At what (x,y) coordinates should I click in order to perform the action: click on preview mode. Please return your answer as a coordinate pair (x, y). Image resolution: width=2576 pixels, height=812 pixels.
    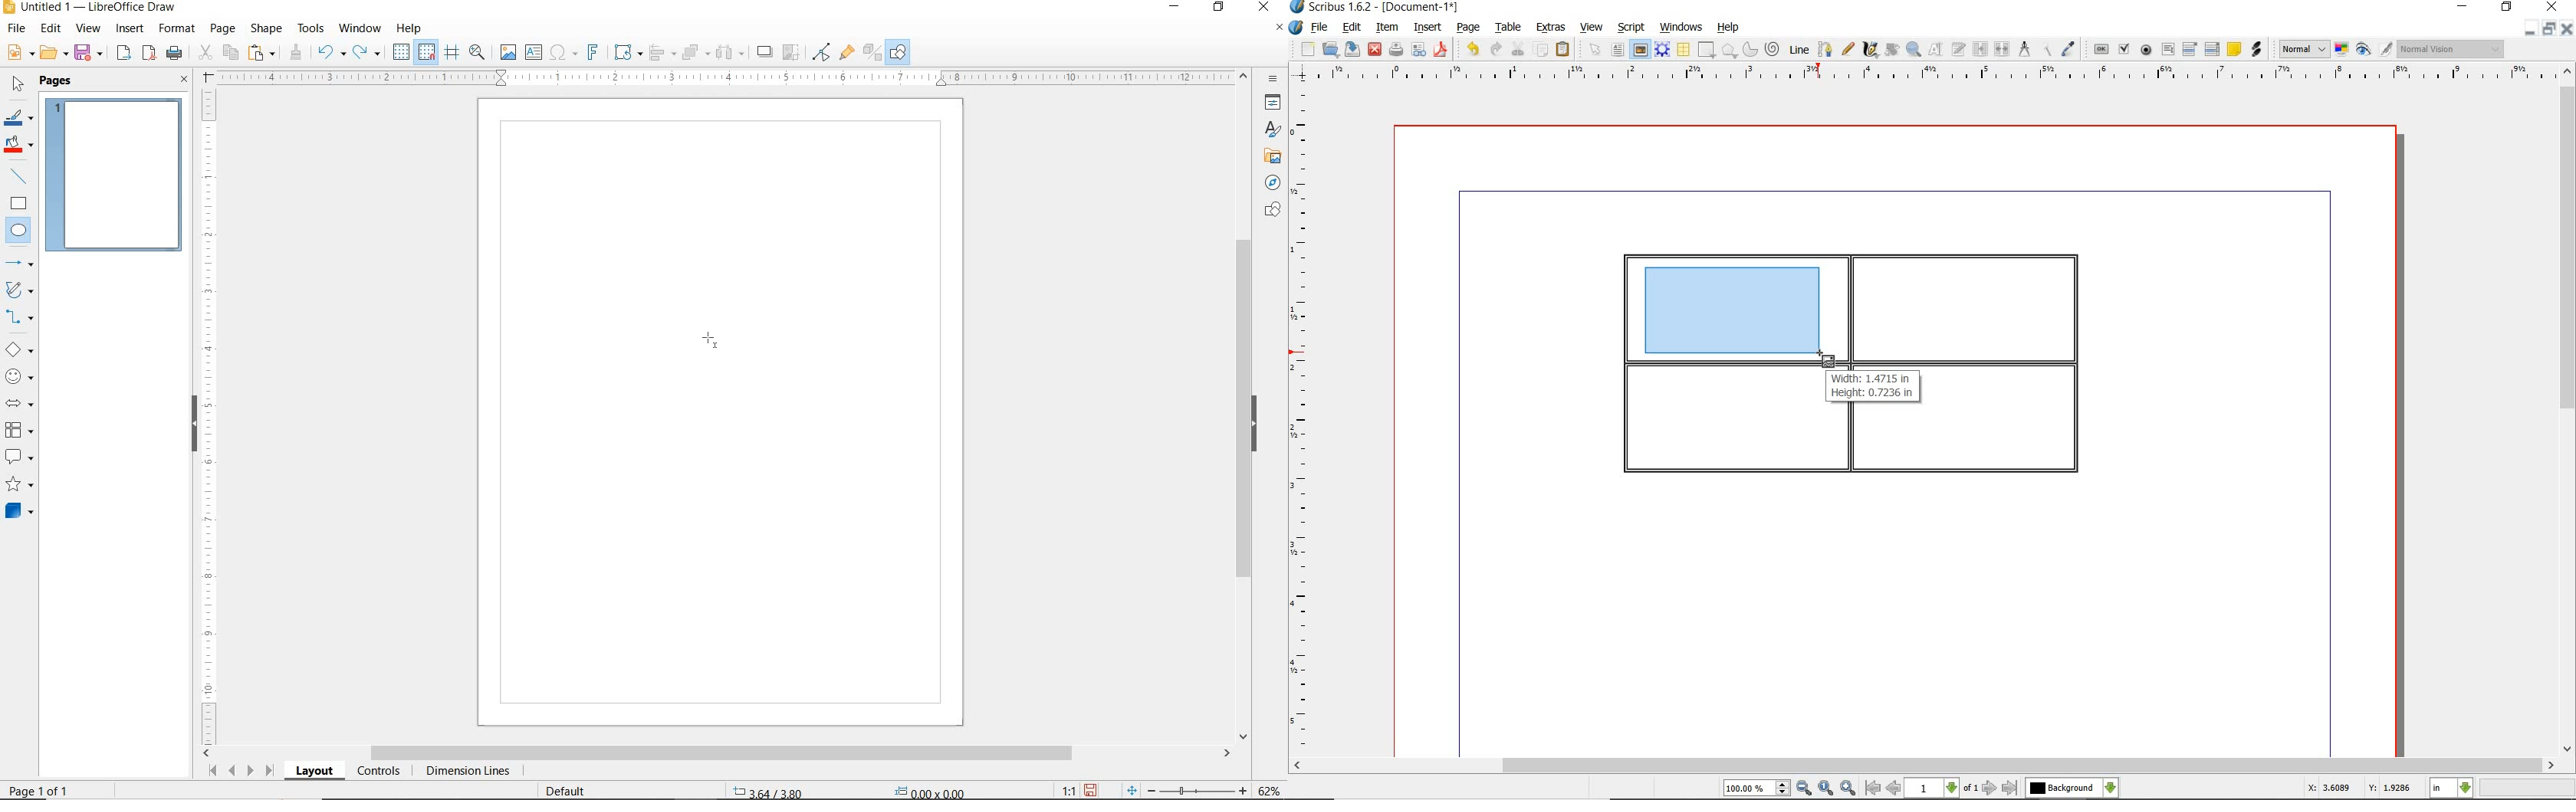
    Looking at the image, I should click on (2364, 51).